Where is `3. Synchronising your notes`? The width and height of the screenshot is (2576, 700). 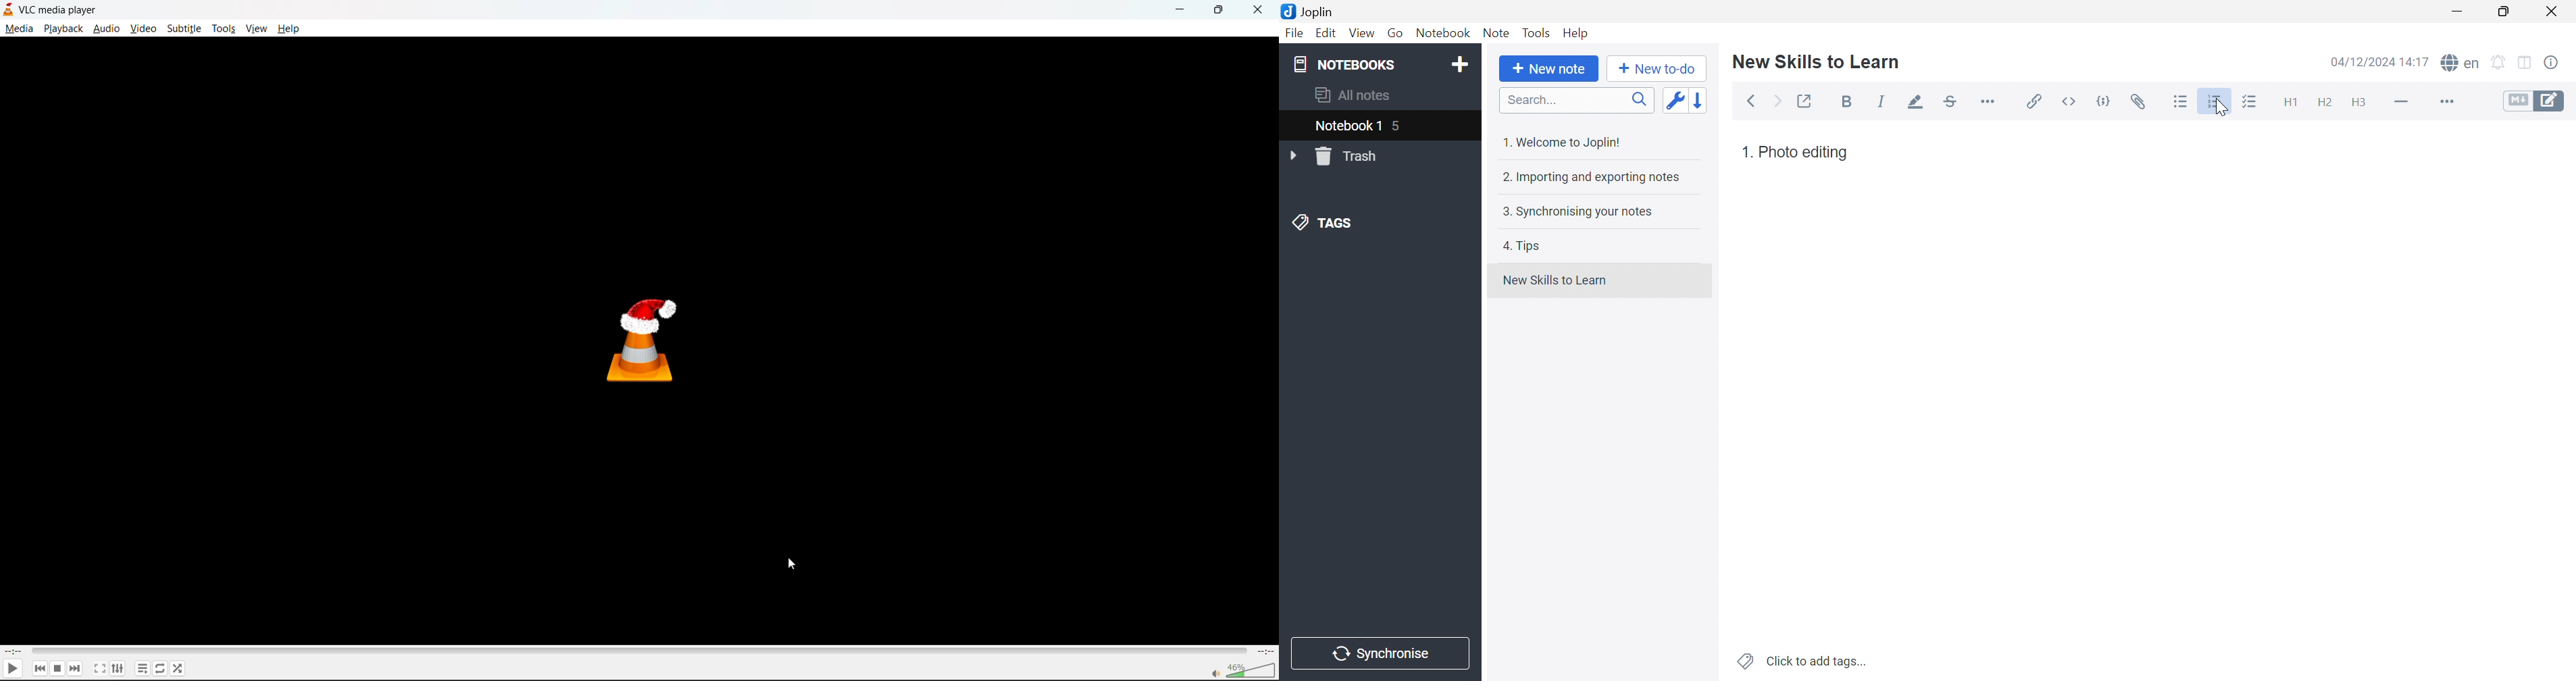 3. Synchronising your notes is located at coordinates (1574, 211).